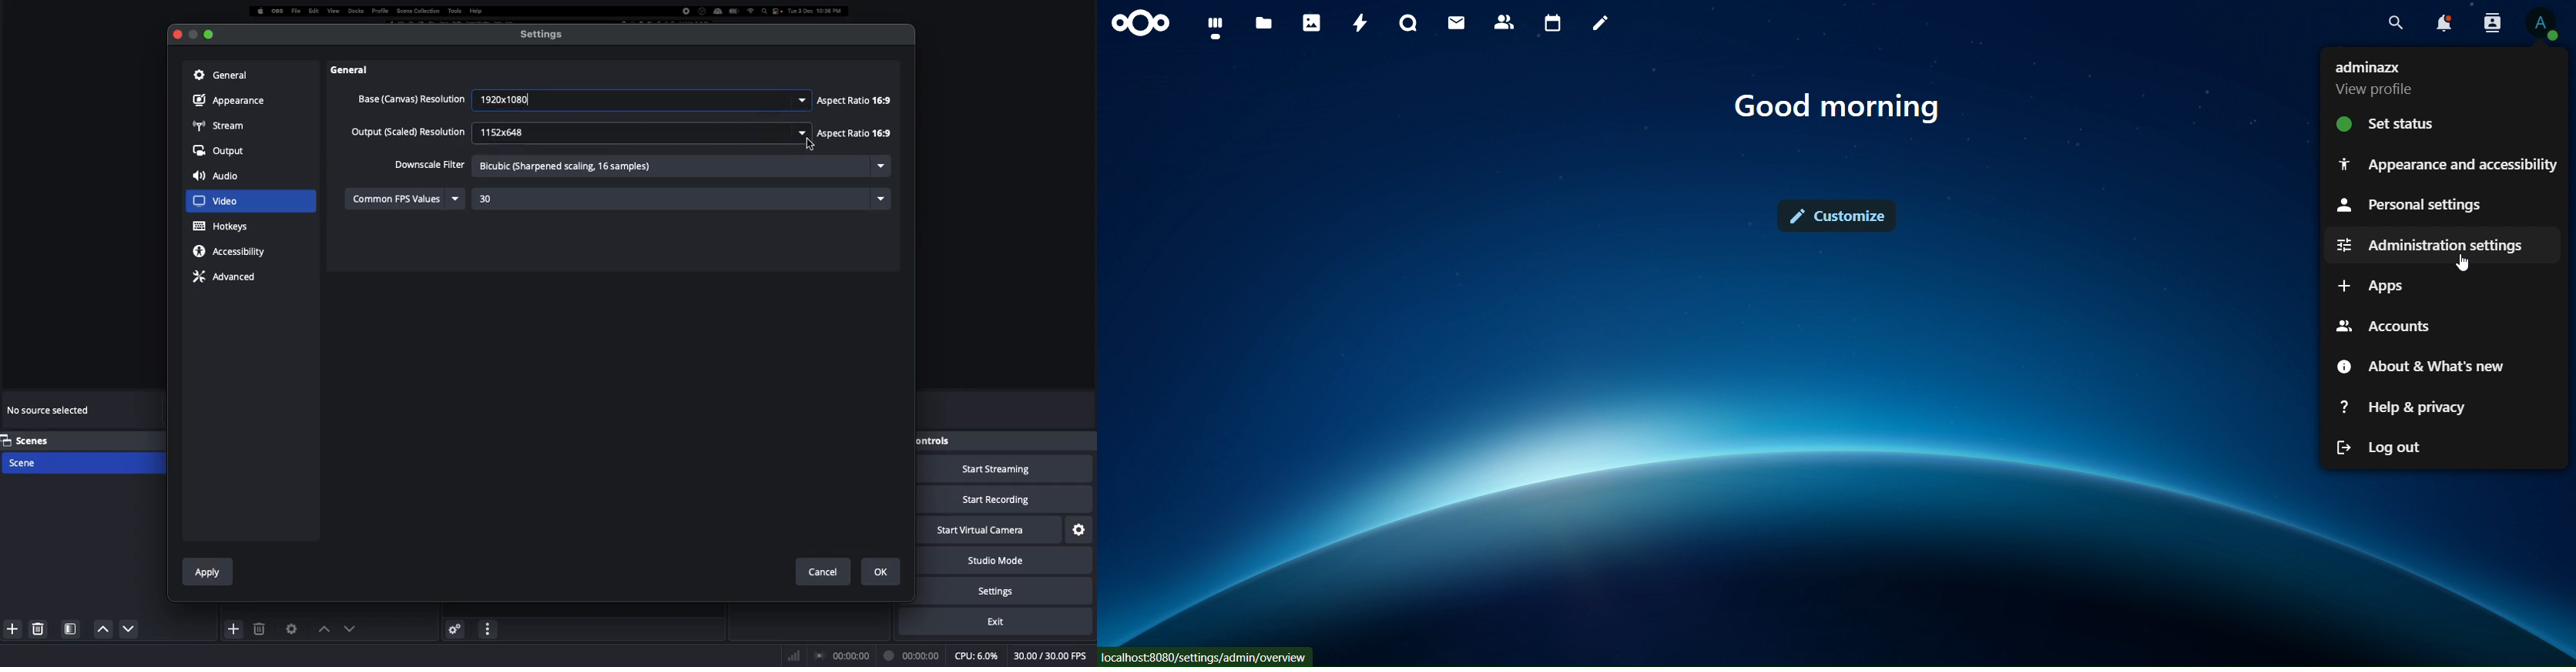 Image resolution: width=2576 pixels, height=672 pixels. I want to click on contact, so click(1504, 21).